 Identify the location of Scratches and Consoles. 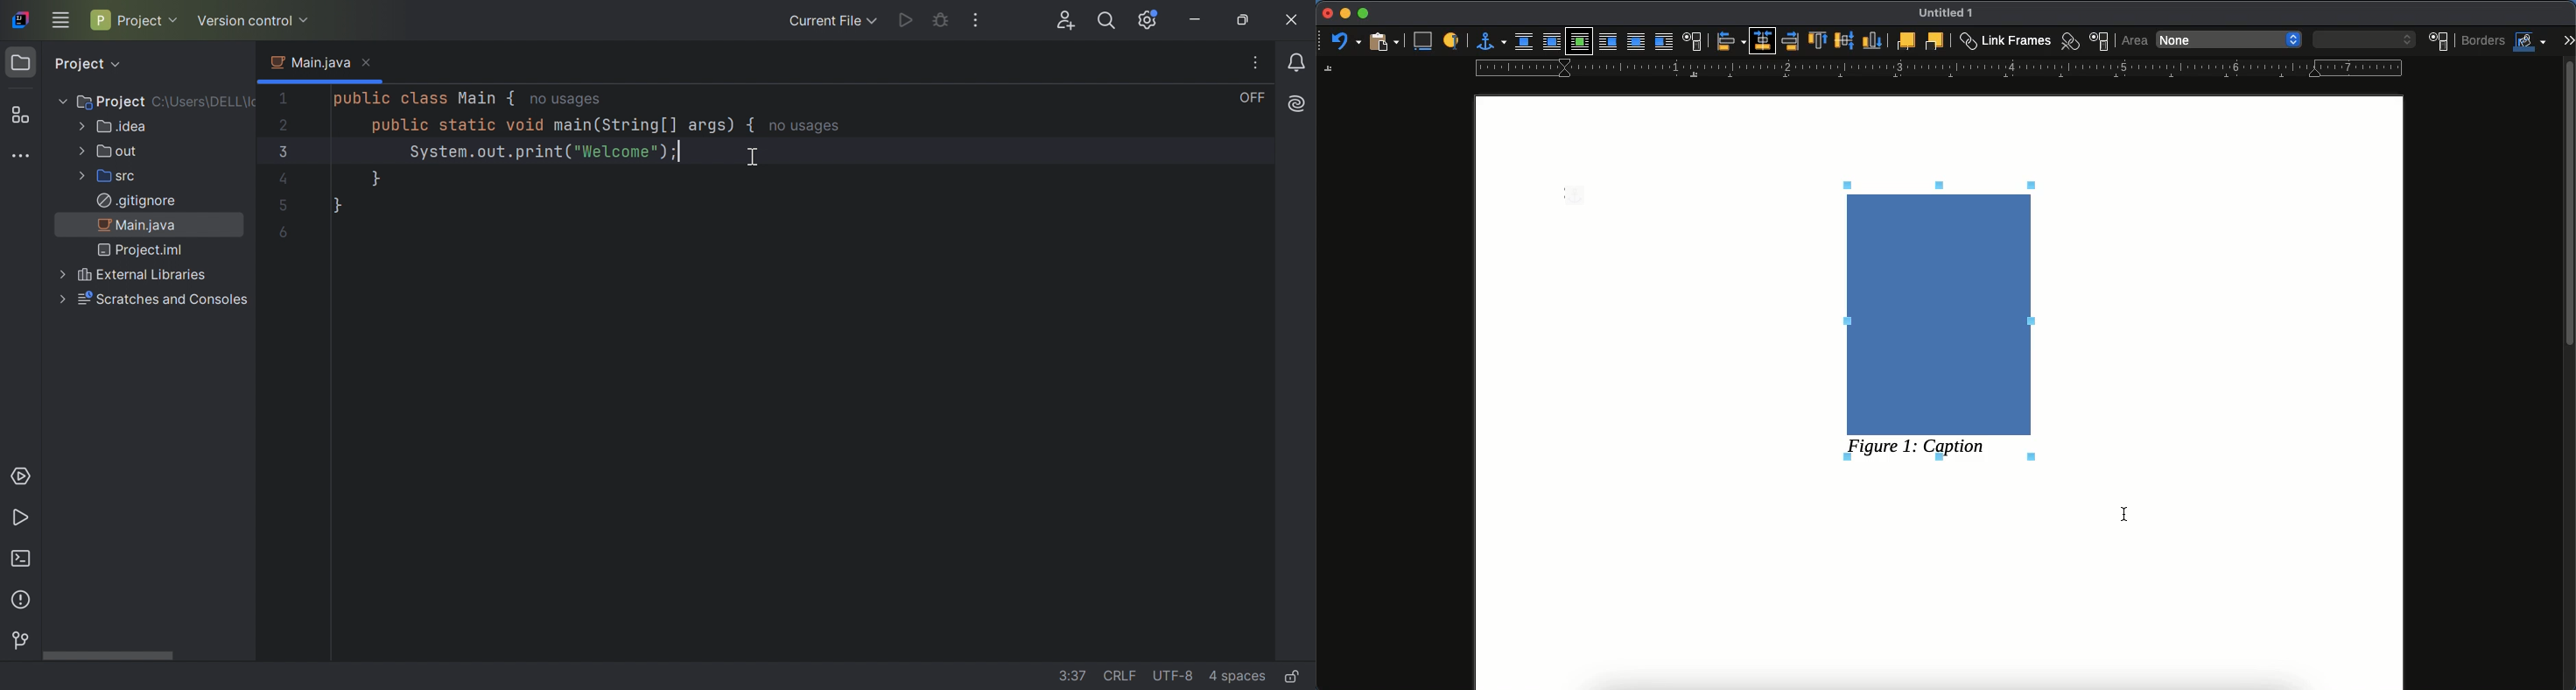
(152, 299).